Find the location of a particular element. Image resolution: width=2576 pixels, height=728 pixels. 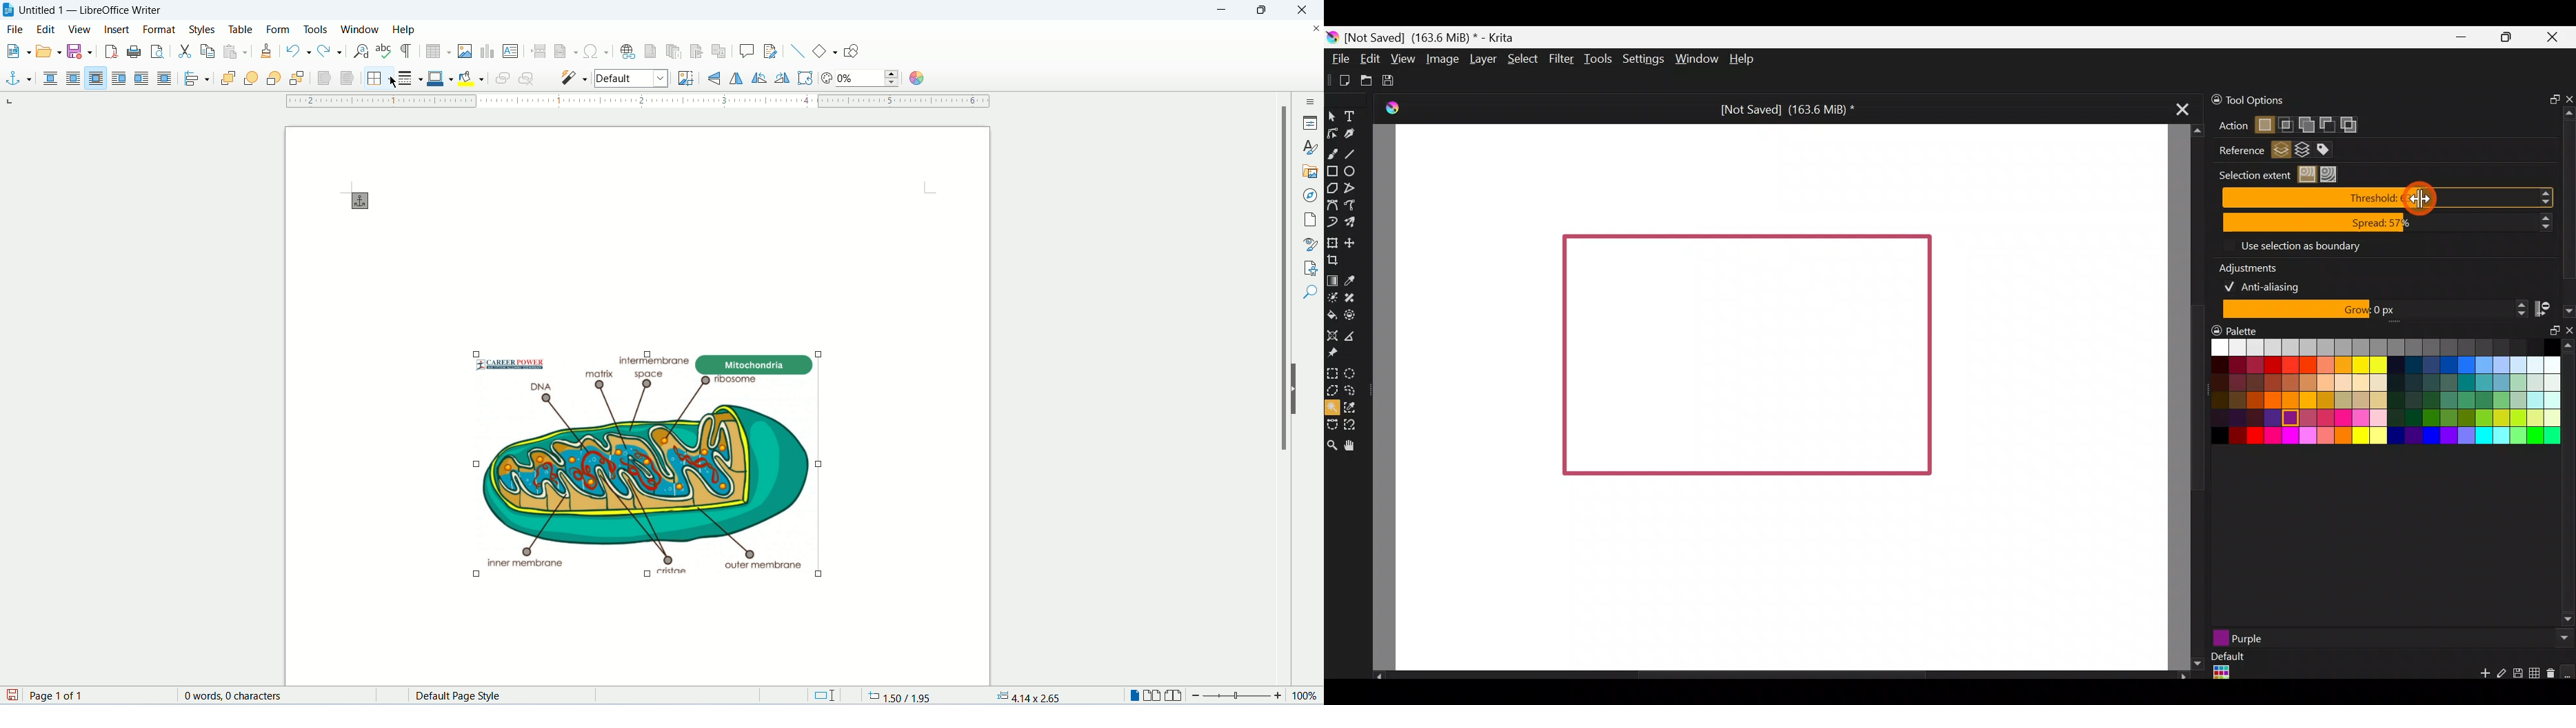

Purple color is located at coordinates (2321, 638).